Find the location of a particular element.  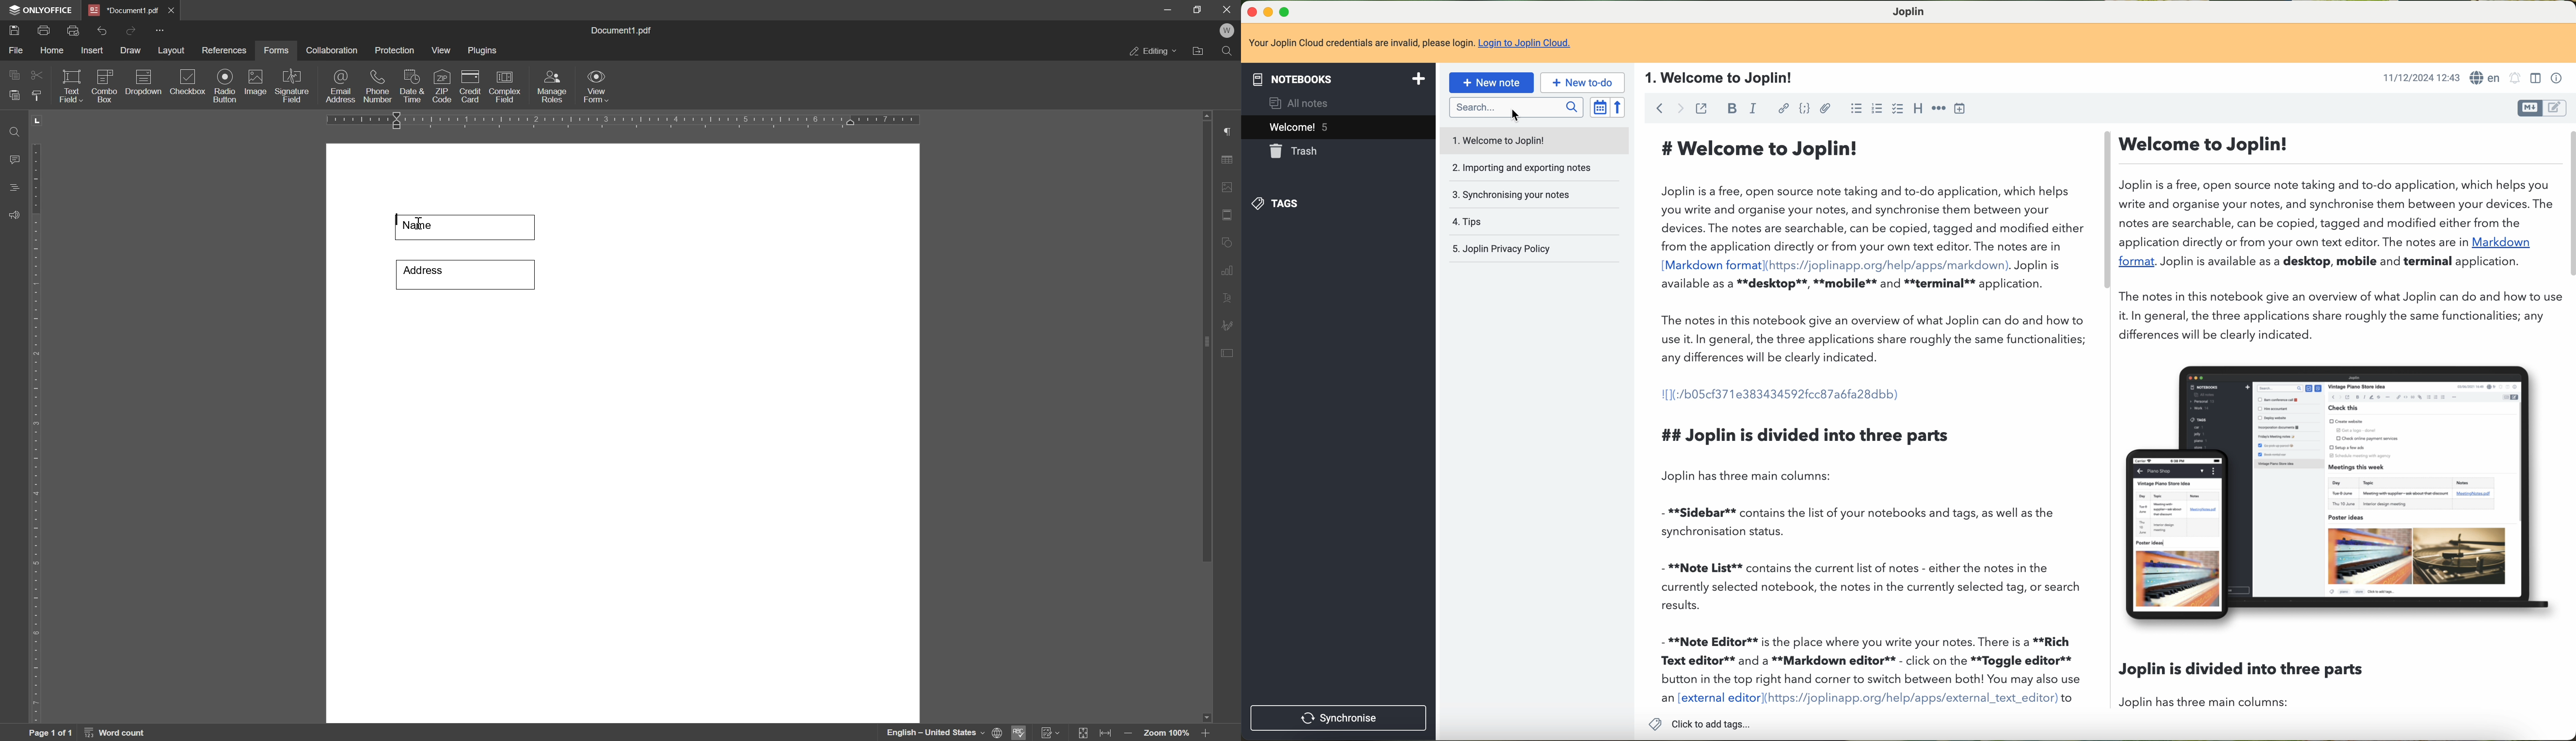

# Welcome to Joplin!

joplin is a free, open source note taking and to-do application, which helps
ou write and organise your notes, and synchronise them between your
Jevices. The notes are searchable, can be copied, tagged and modified either
rom the application directly or from your own text editor. The notes are in

Markdown format](https://joplinapp.org/help/apps/markdown). Joplin is
wailable as a **desktop**, **mobile** and **terminal** application.

"he notes in this notebook give an overview of what Joplin can do and how to
ise it. In general, the three applications share roughly the same functionalities;
iny differences will be clearly indicated.

[1(:/b05cf371e383434592fcc87abfa28dbb)

t# Joplin is divided into three parts
Joplin has three main columns:

**Sidebar** contains the list of your notebooks and tags, as well as the
ynchronisation status.

**Note List** contains the current list of notes - either the notes in the
urrently selected notebook, the notes in the currently selected tag, or search
esults.

**Note Editor** is the place where you write your notes. There is a **Rich
ext editor** and a **Markdown editor** - click on the **Toggle editor**
button in the top right hand corner to switch between both! You may also use
in [external editor](https://joplinapp.org/help/apps/external_text_editor) to is located at coordinates (1869, 417).